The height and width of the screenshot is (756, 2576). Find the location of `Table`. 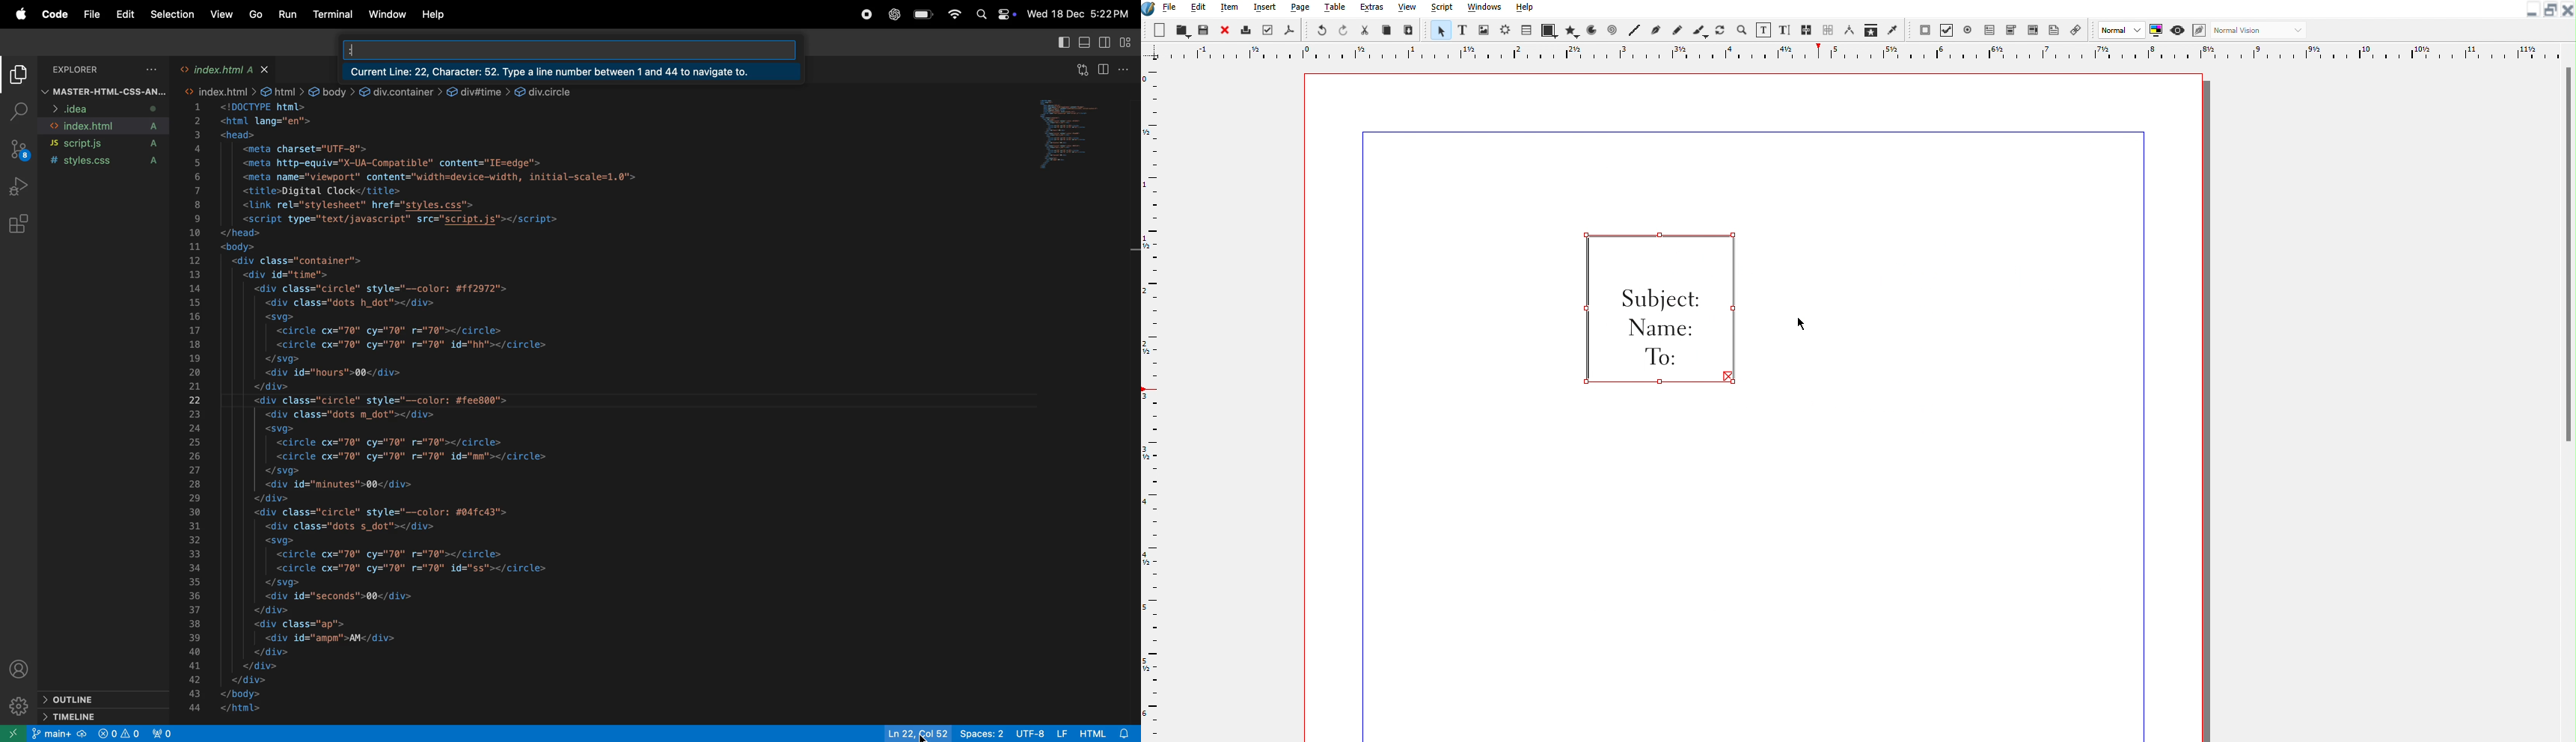

Table is located at coordinates (1336, 9).